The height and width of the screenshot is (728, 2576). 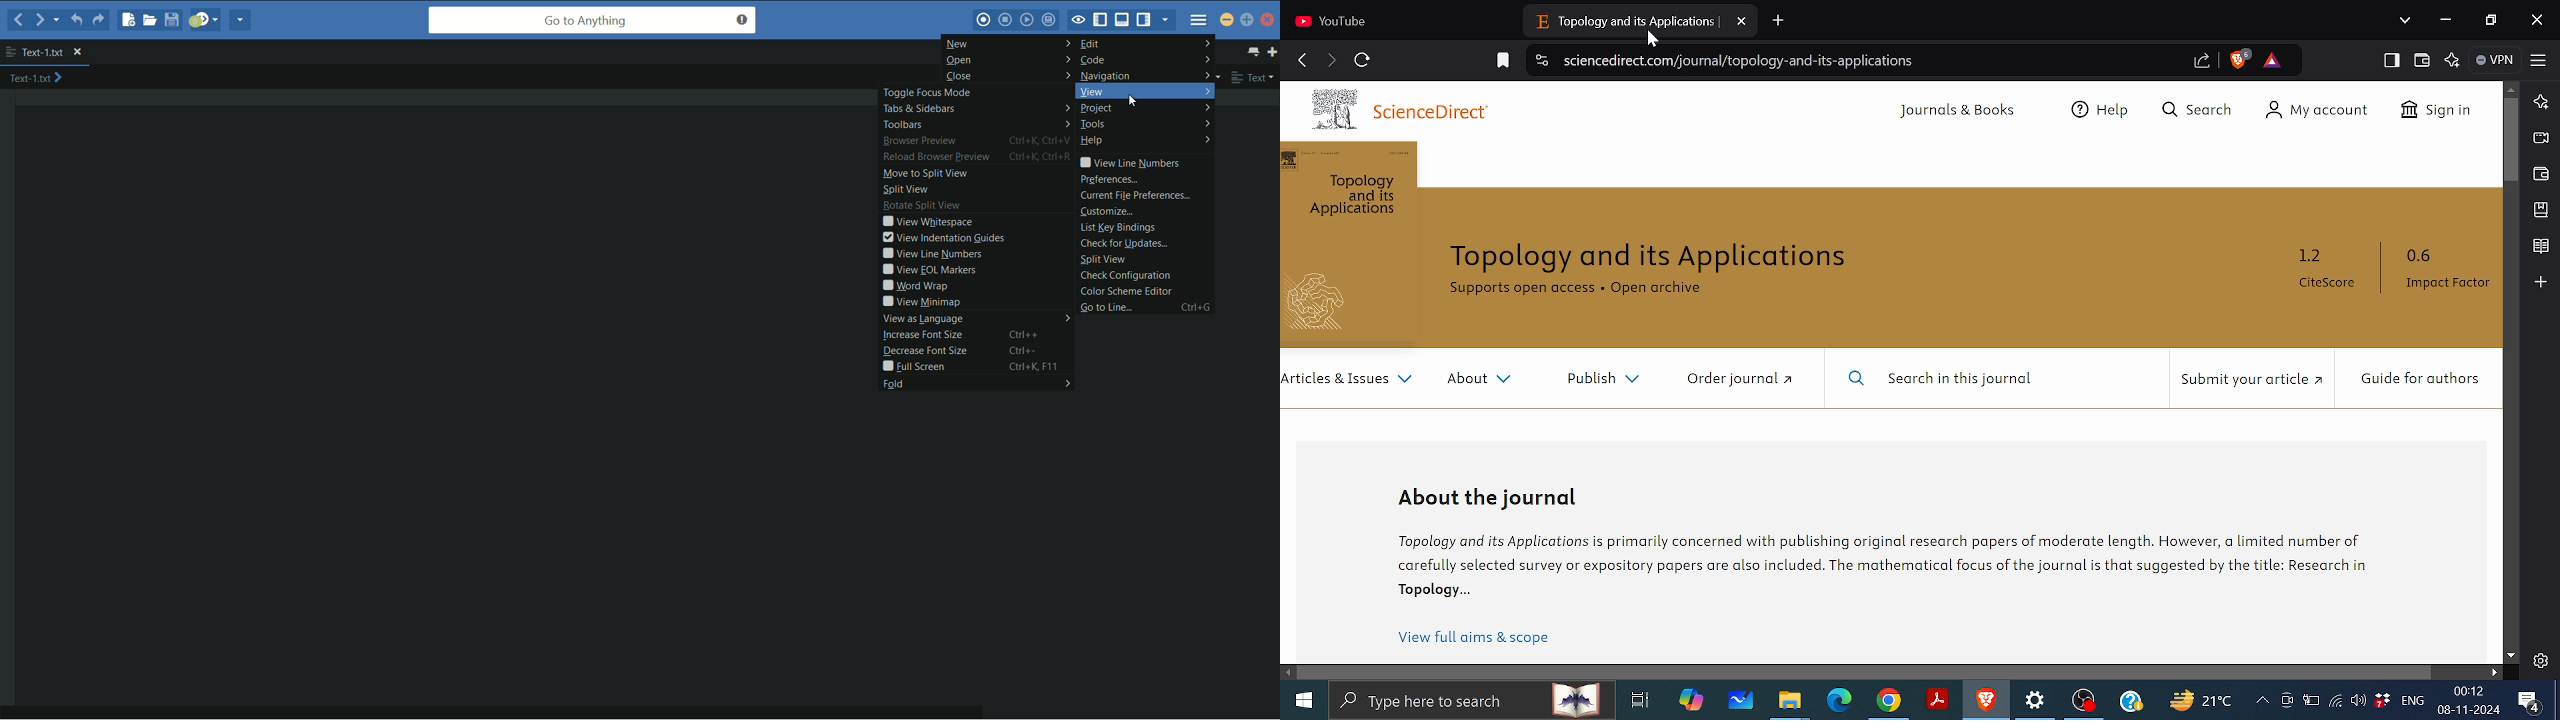 What do you see at coordinates (1302, 58) in the screenshot?
I see `go back` at bounding box center [1302, 58].